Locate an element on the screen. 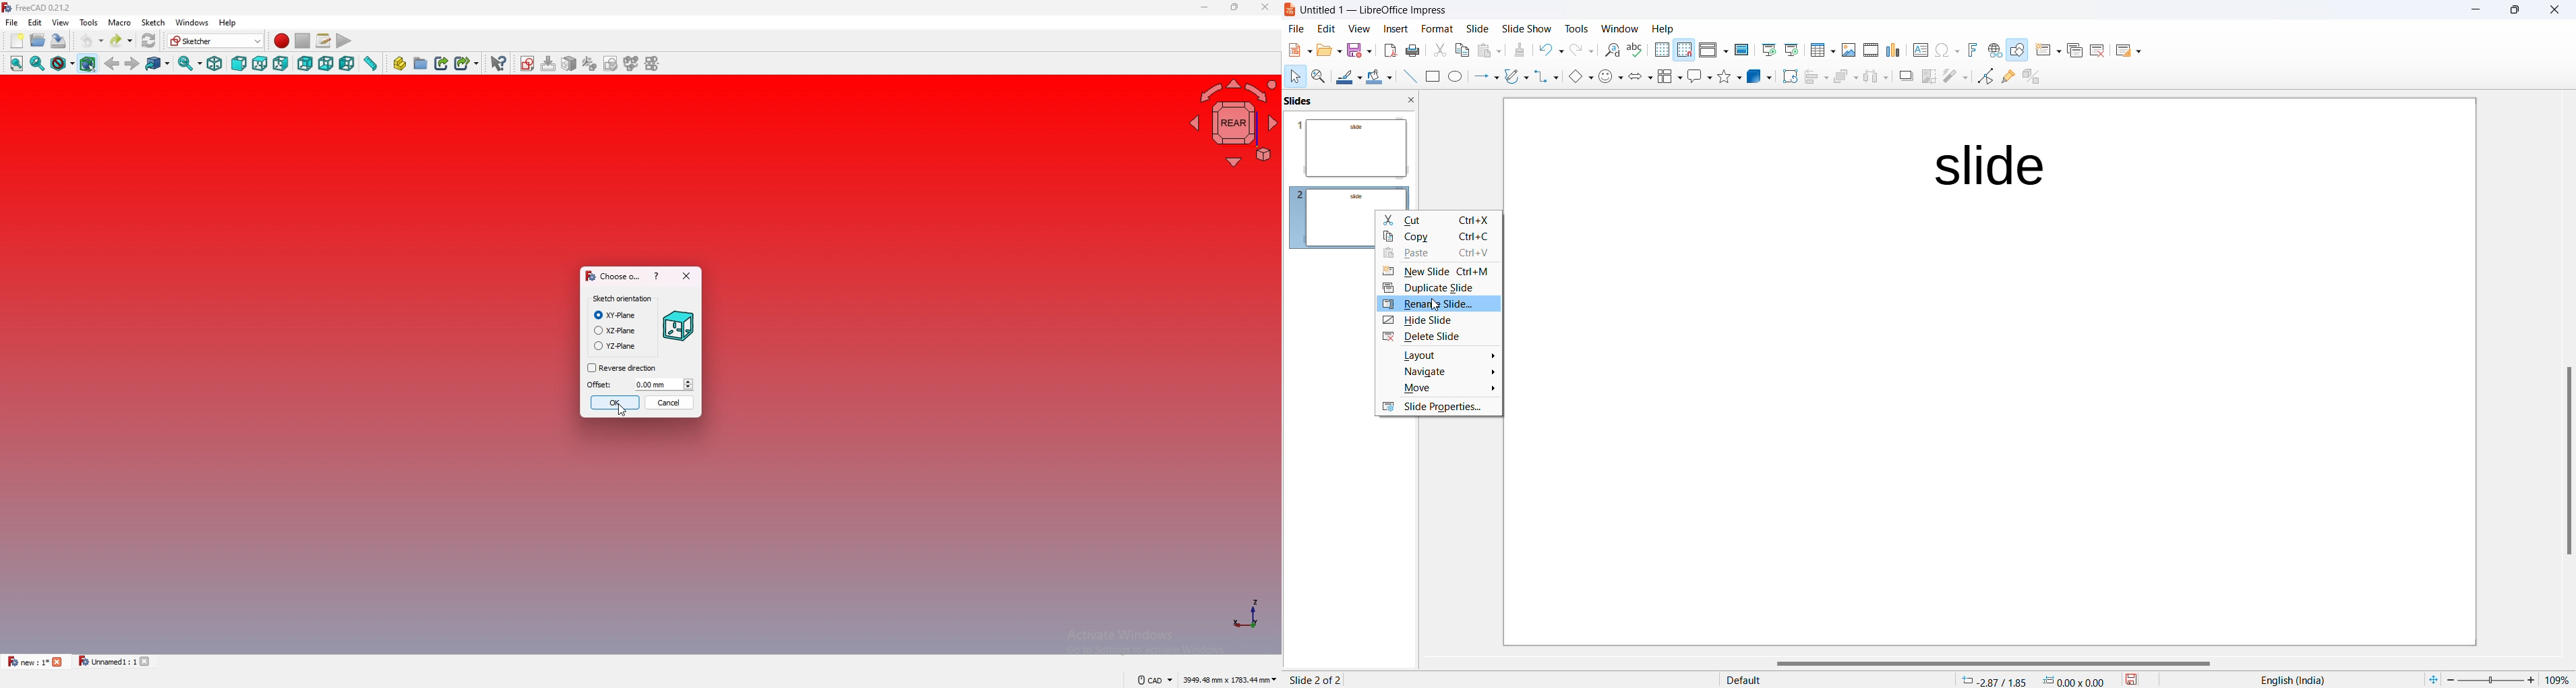  Duplicate slide is located at coordinates (2072, 53).